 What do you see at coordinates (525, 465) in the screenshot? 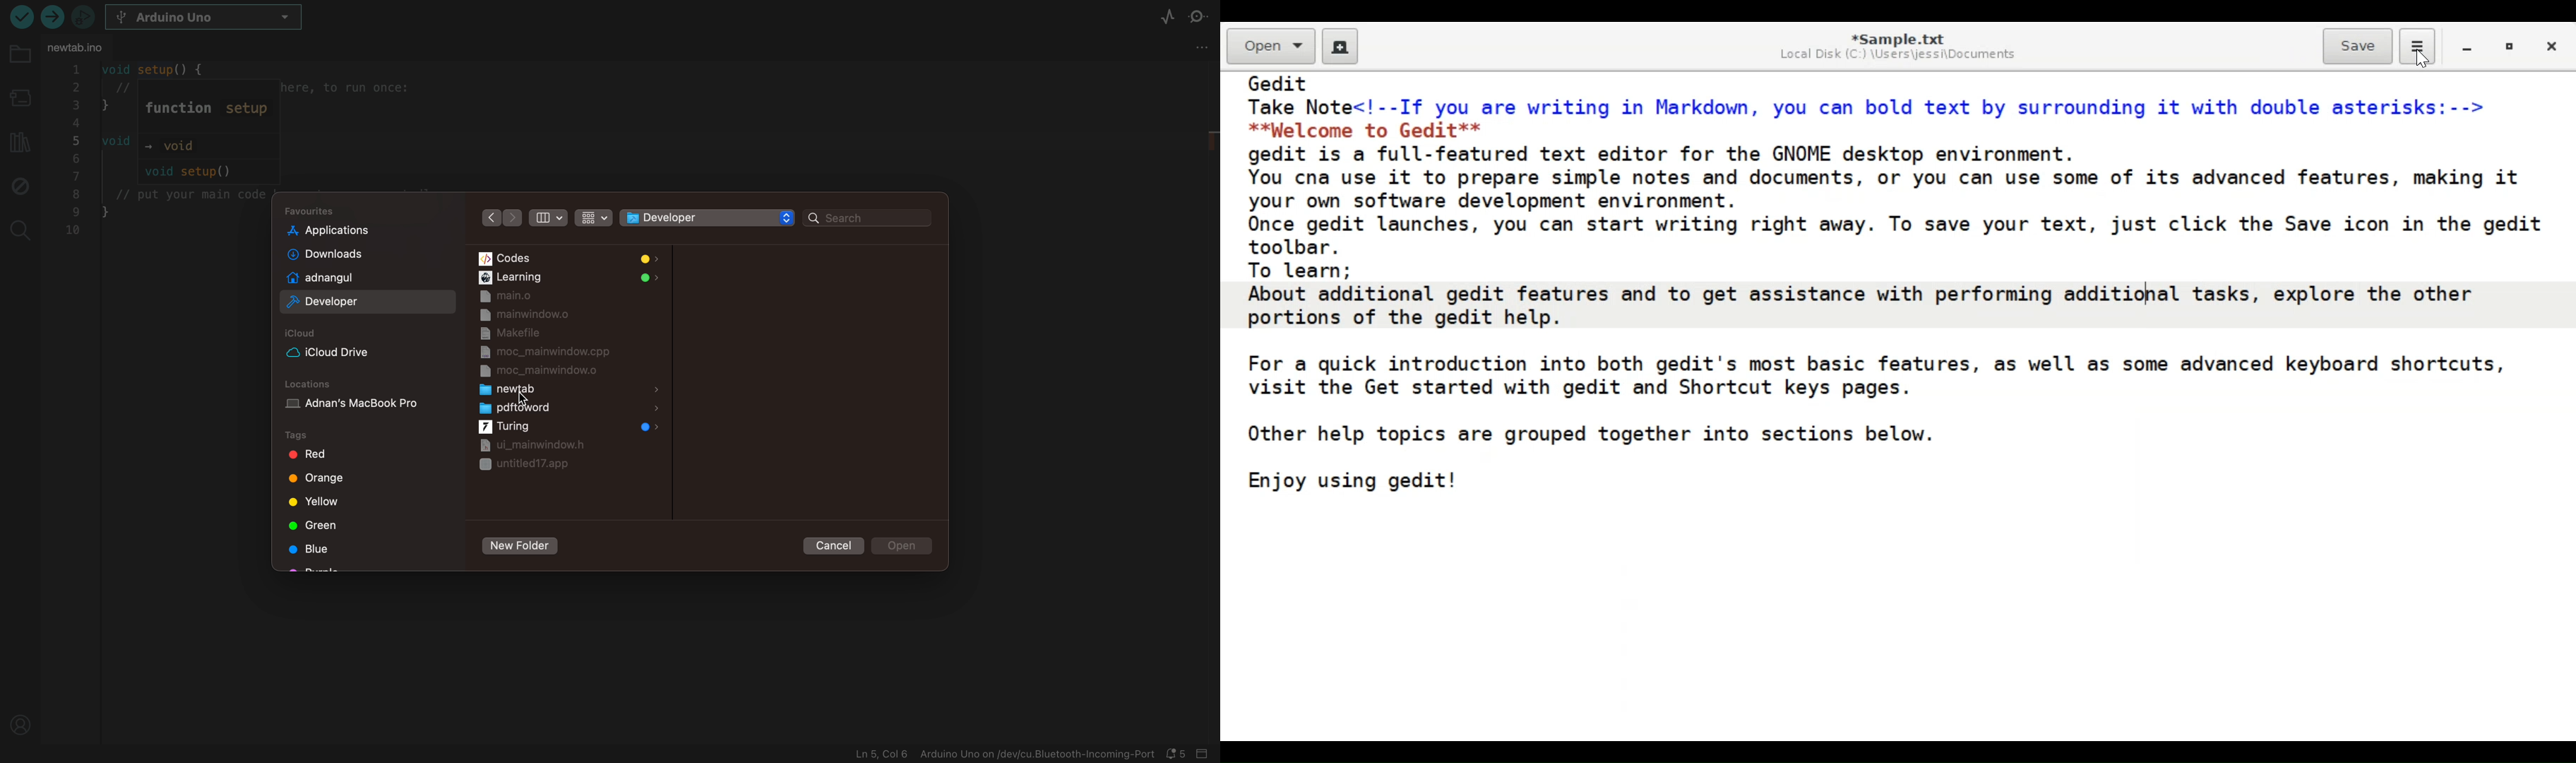
I see `untitled app` at bounding box center [525, 465].